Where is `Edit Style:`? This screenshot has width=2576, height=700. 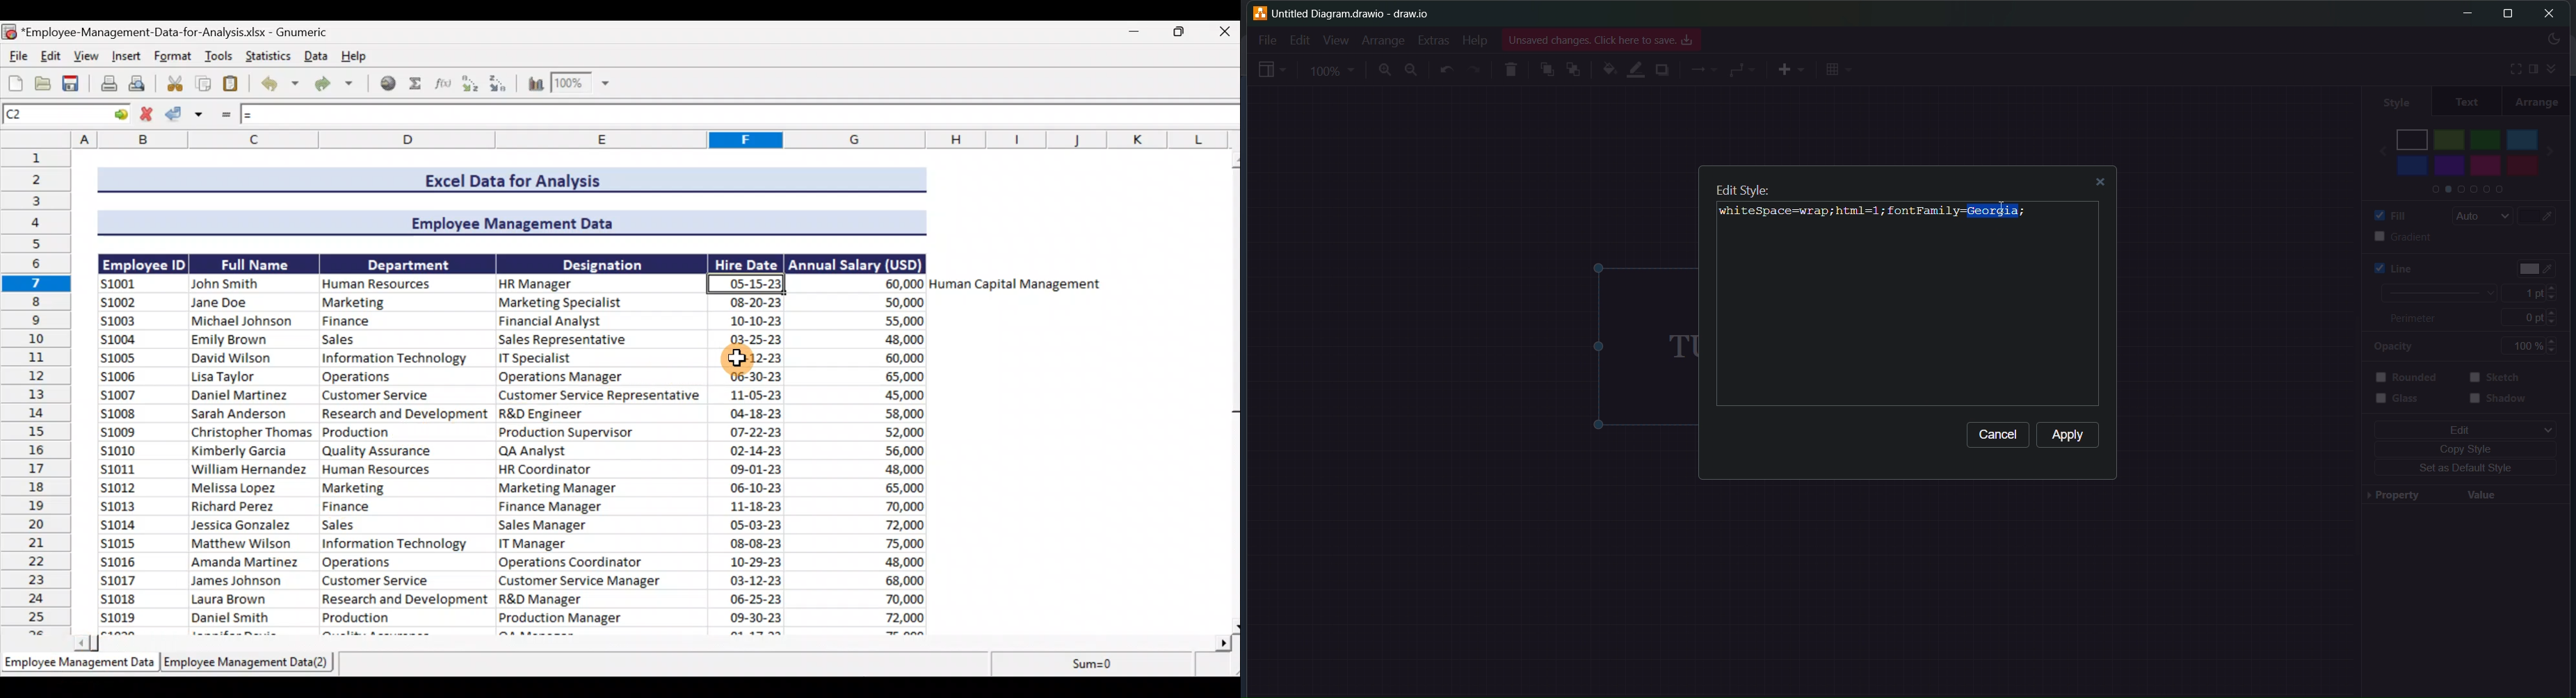
Edit Style: is located at coordinates (1742, 188).